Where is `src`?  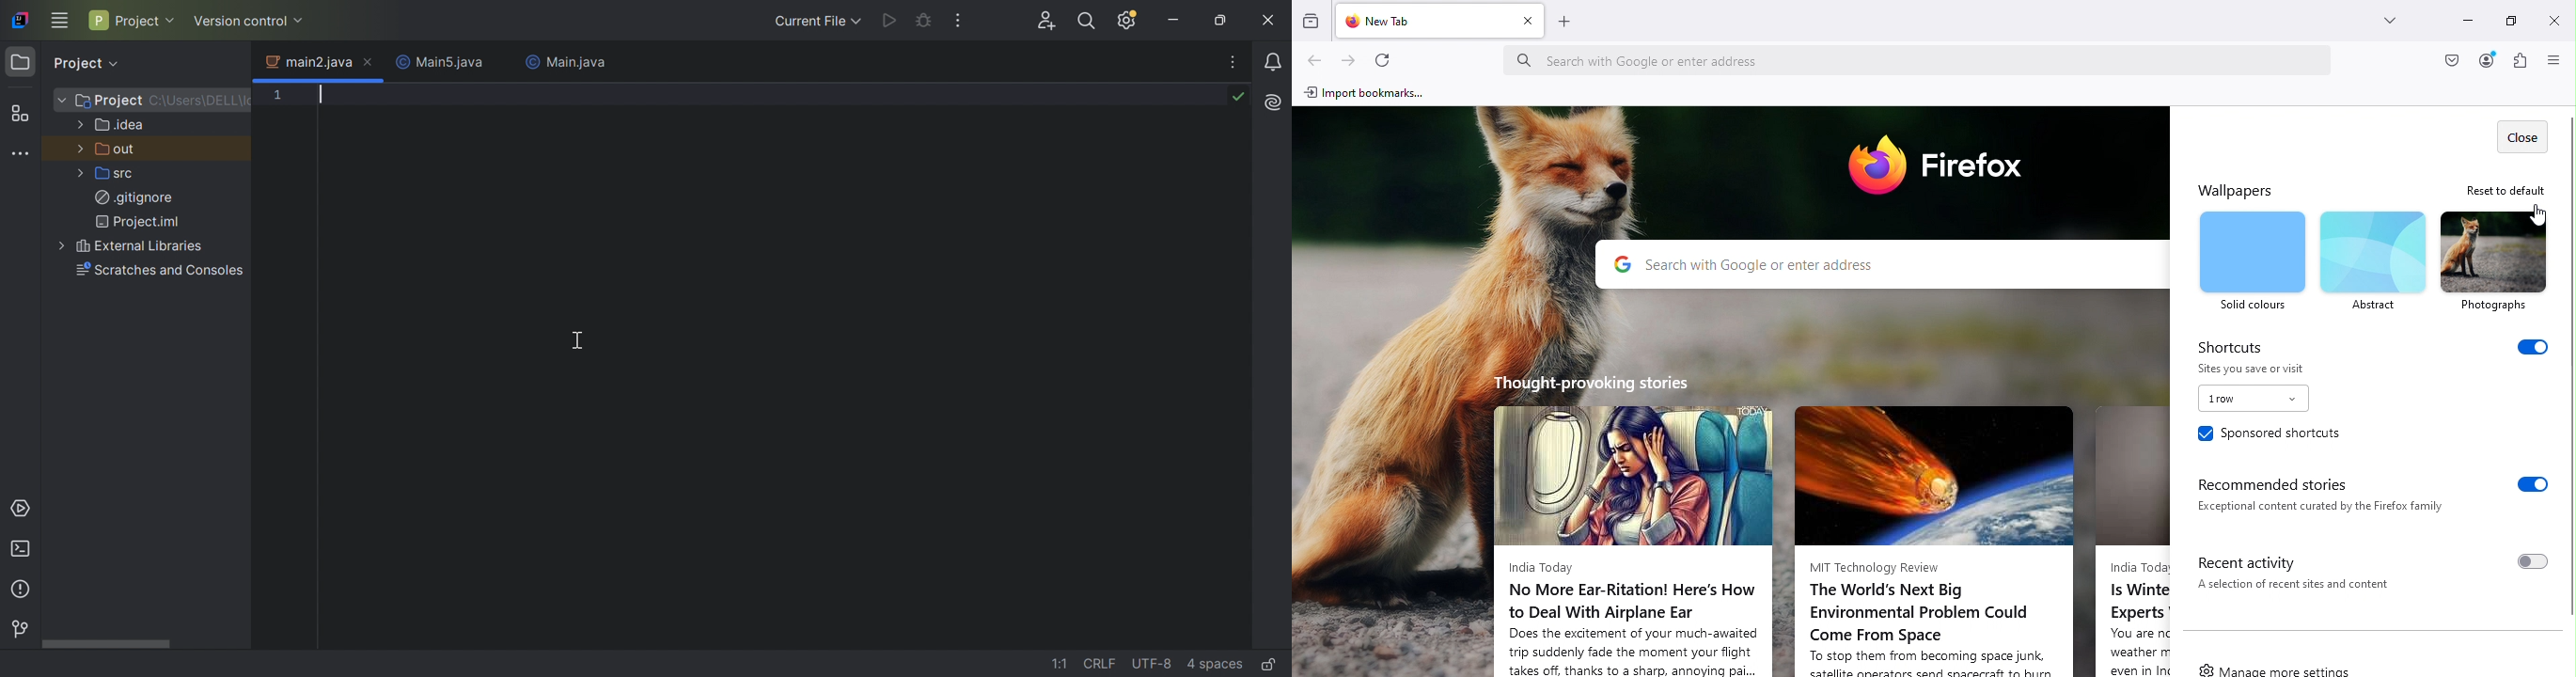
src is located at coordinates (116, 173).